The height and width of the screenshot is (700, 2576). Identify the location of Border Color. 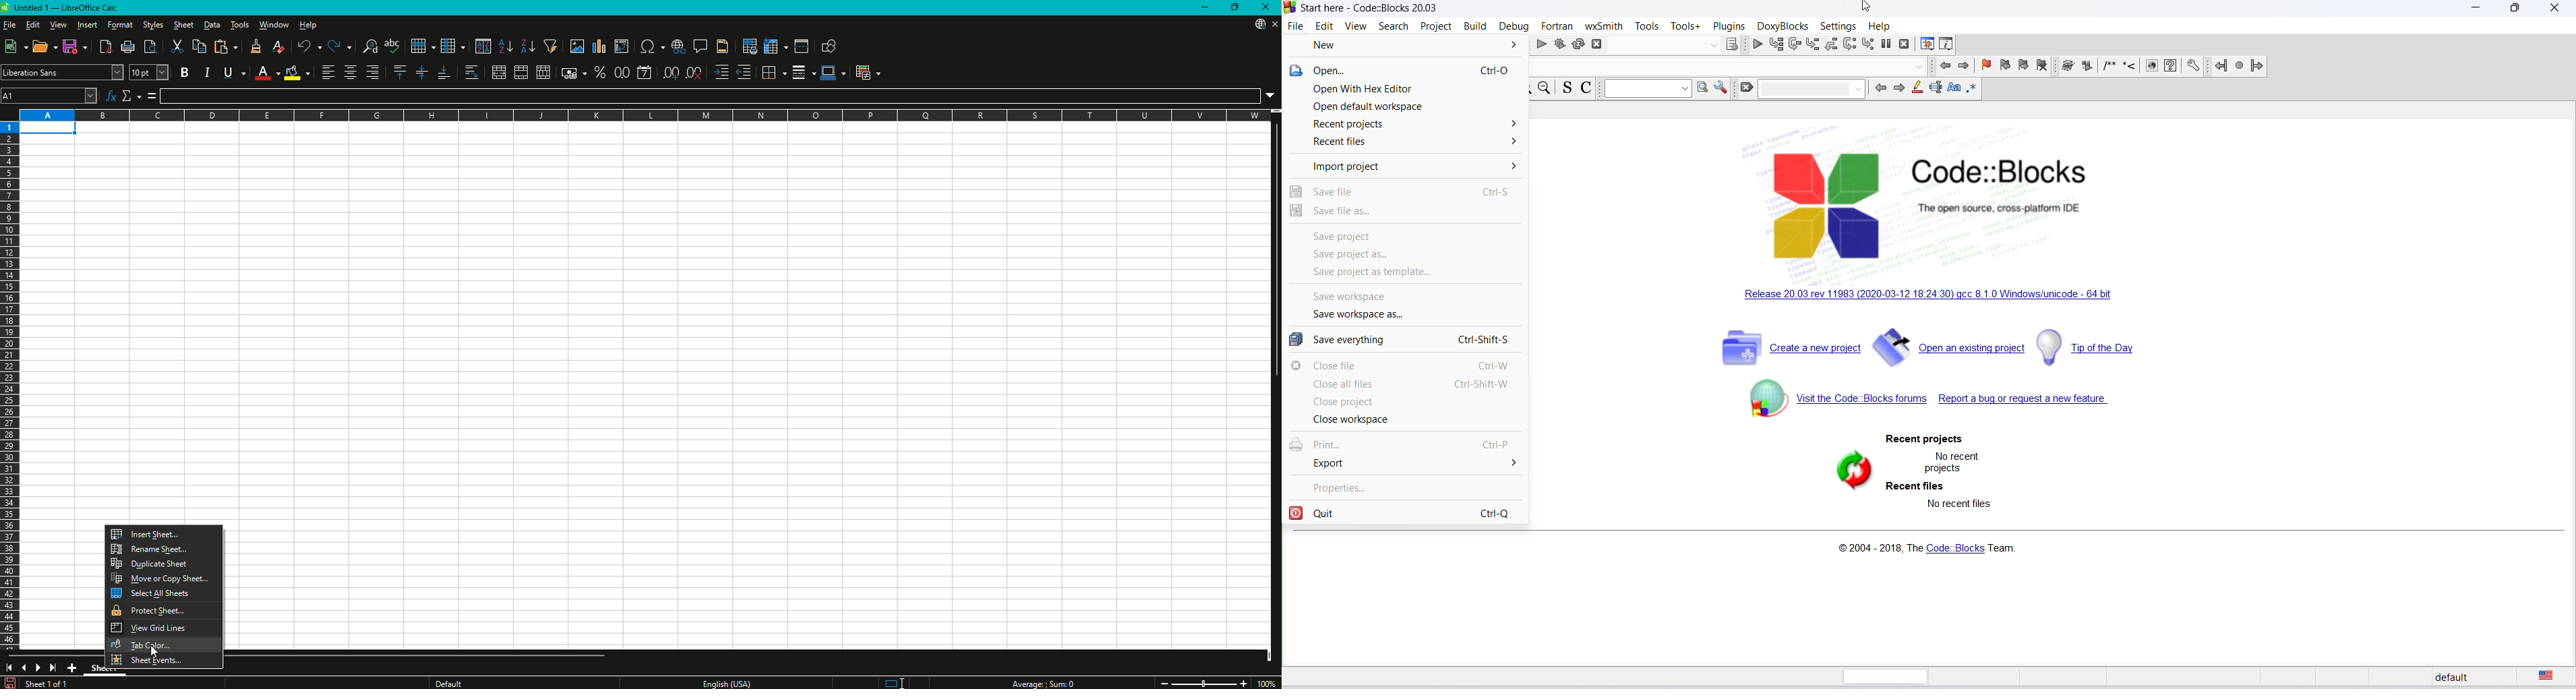
(833, 73).